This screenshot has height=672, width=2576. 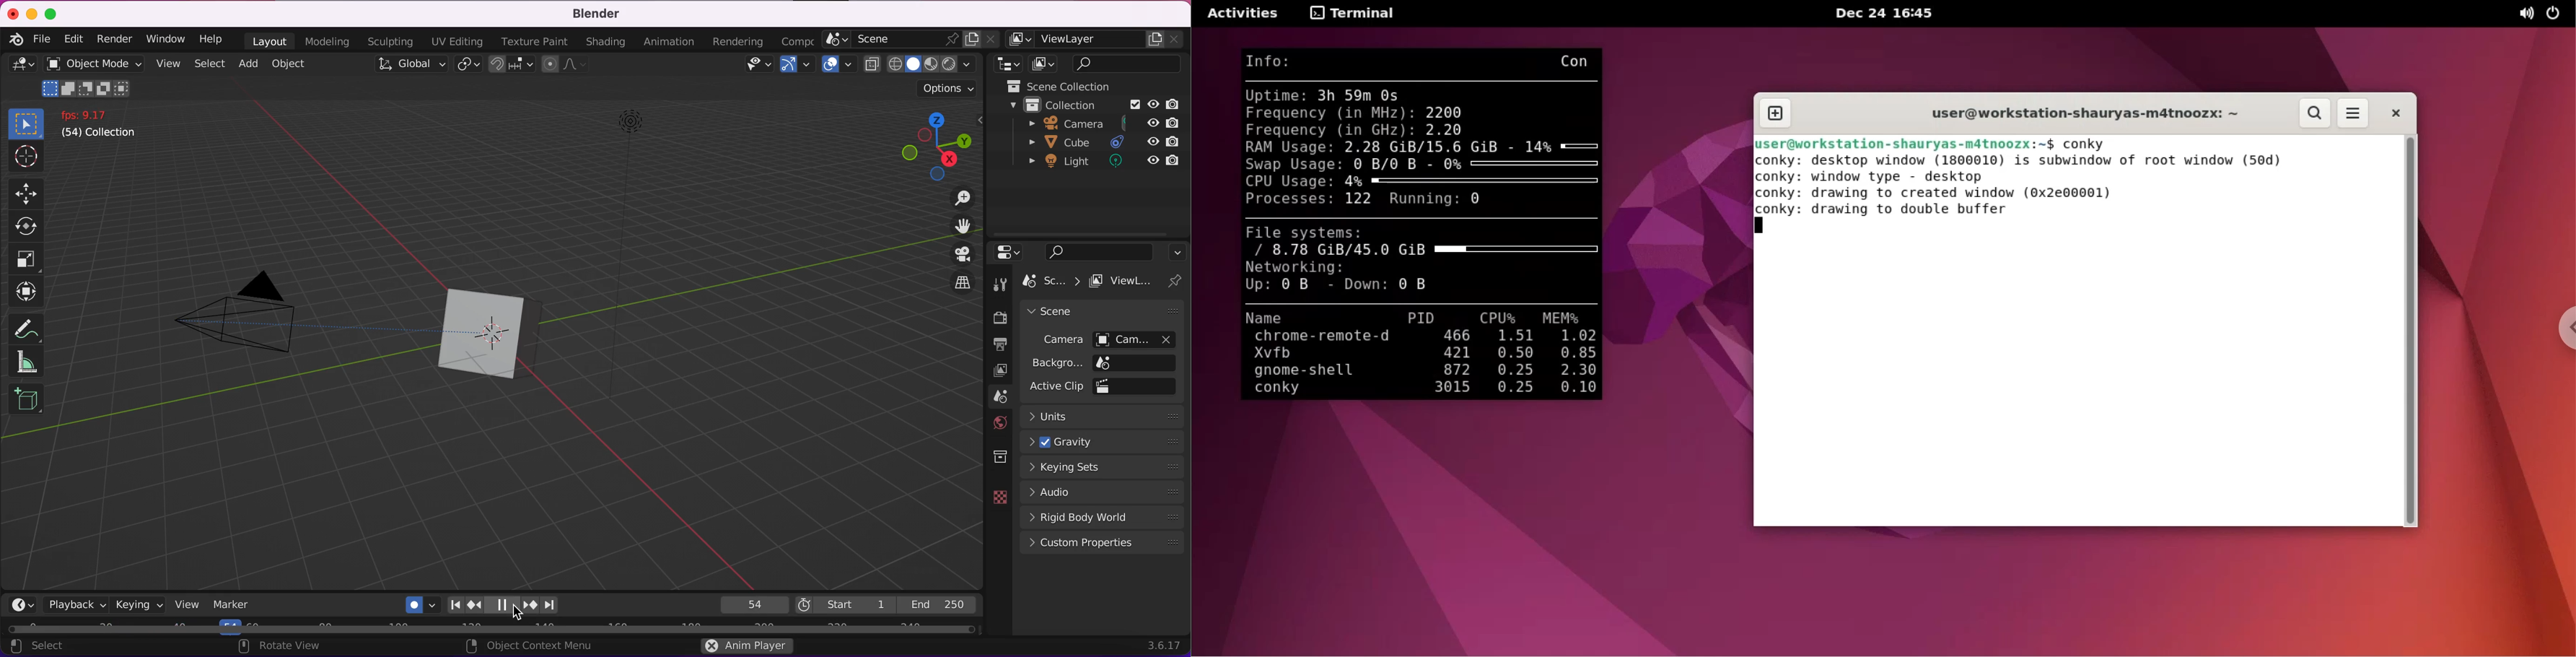 I want to click on pause, so click(x=505, y=605).